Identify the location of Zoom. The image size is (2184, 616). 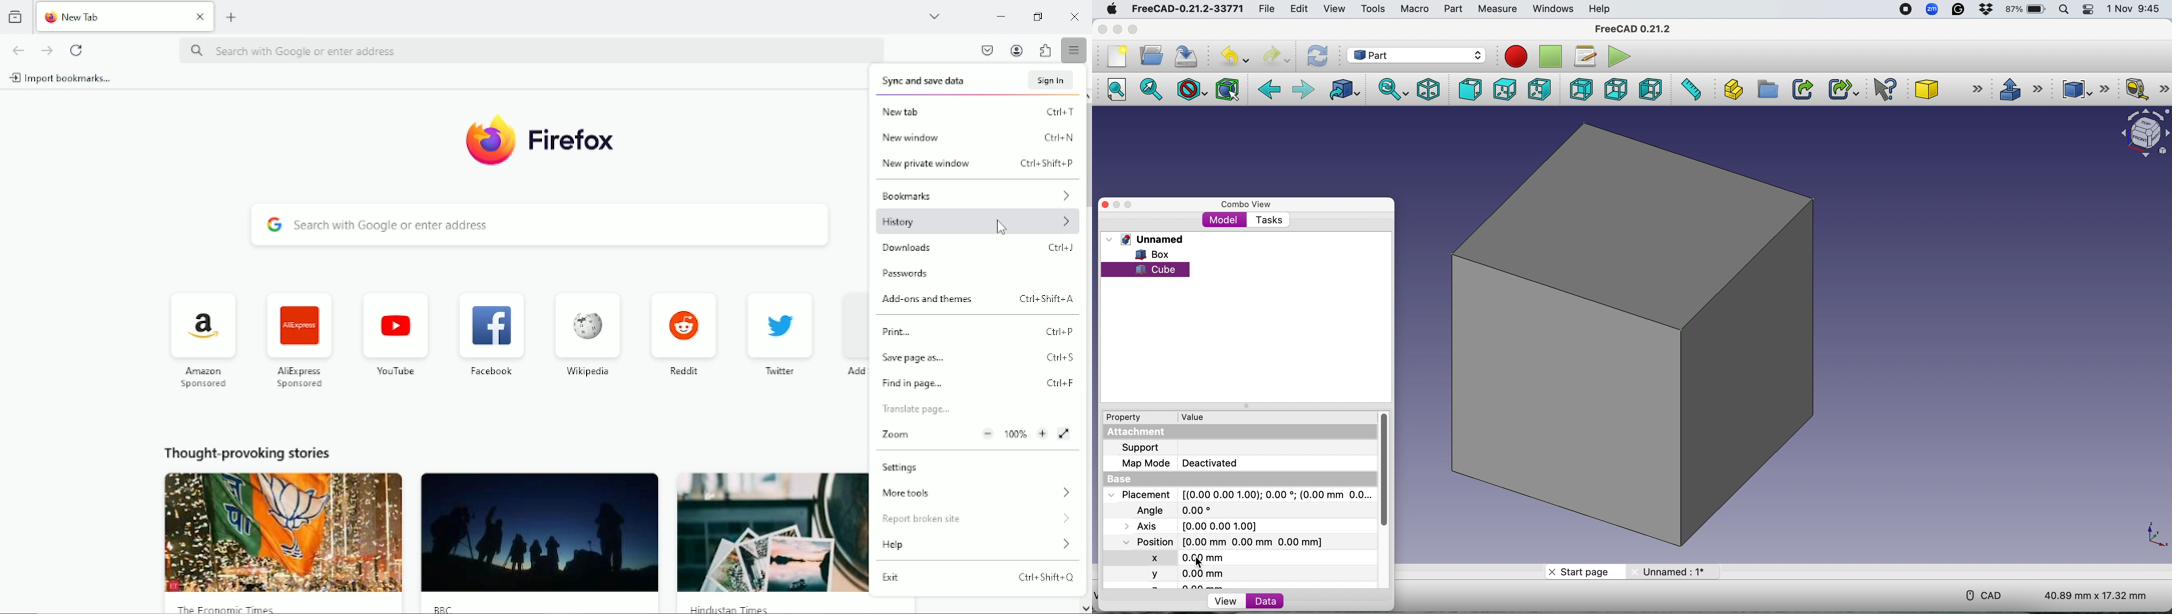
(960, 436).